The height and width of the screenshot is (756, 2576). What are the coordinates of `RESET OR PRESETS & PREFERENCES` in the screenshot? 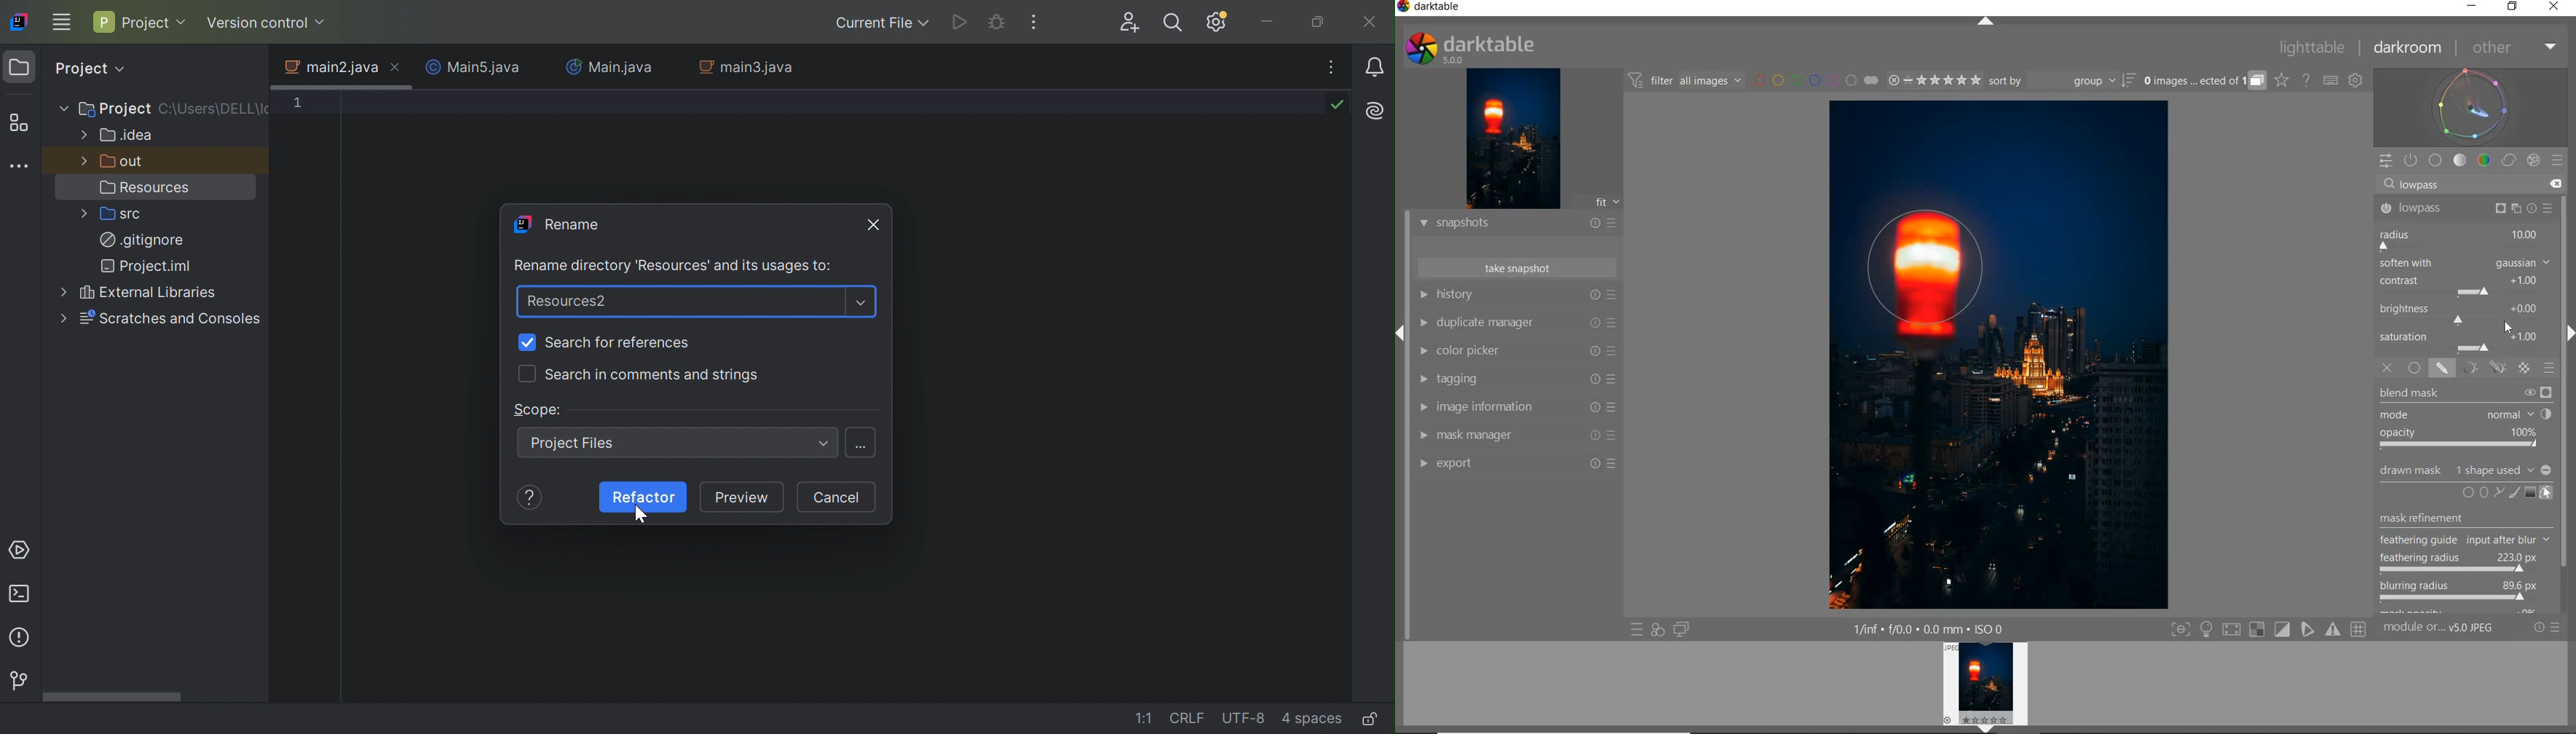 It's located at (2552, 628).